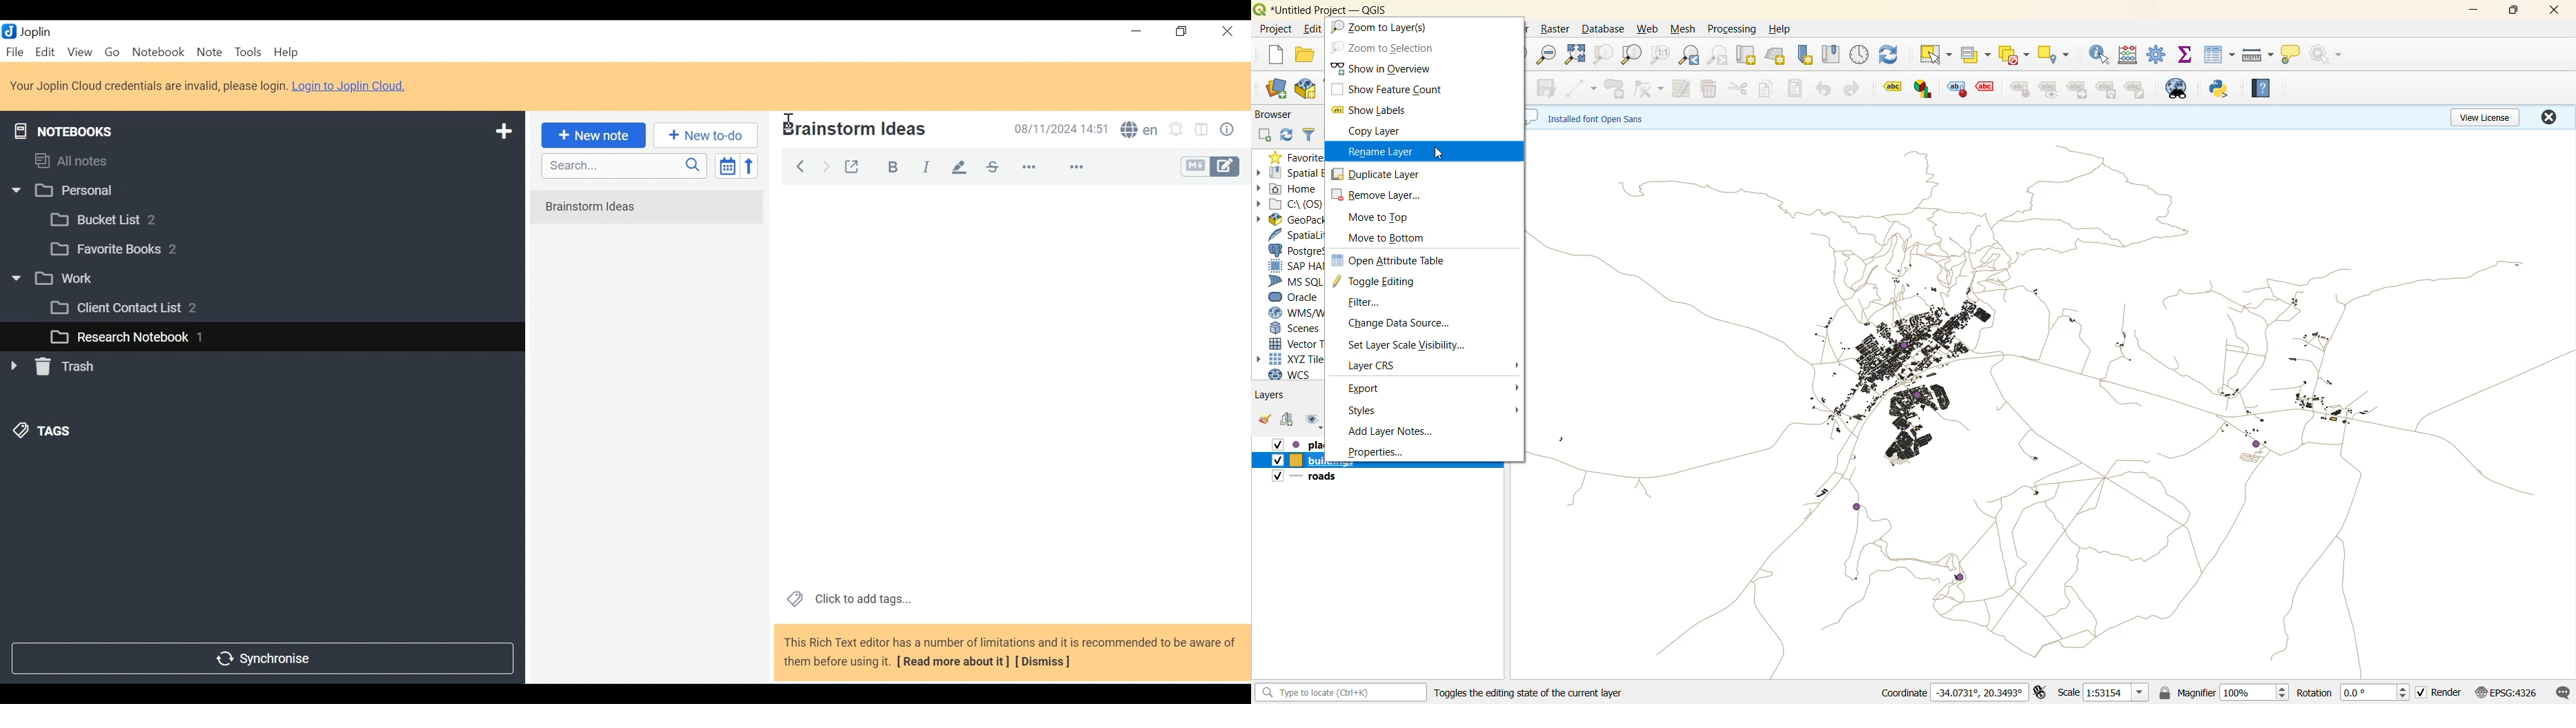 This screenshot has height=728, width=2576. I want to click on Toggle external editing, so click(852, 164).